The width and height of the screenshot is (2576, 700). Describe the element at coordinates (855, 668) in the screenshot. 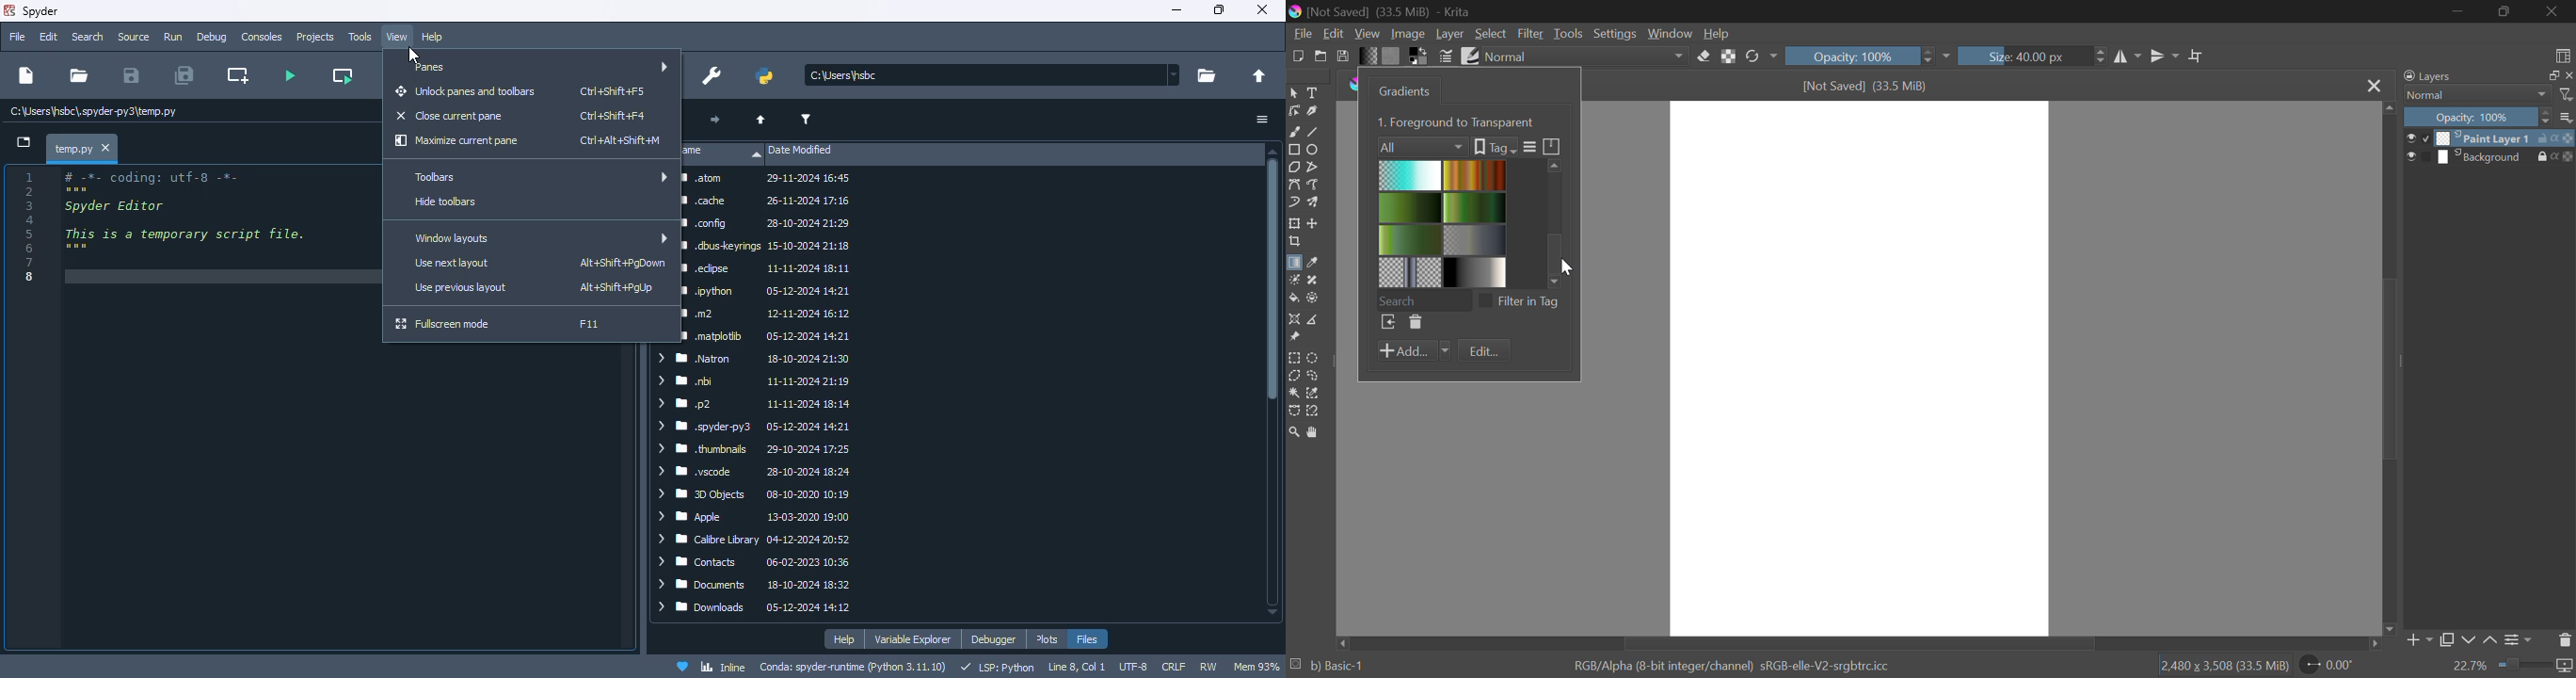

I see `conda: spyder-runtime (Python 3. 11. 10)` at that location.